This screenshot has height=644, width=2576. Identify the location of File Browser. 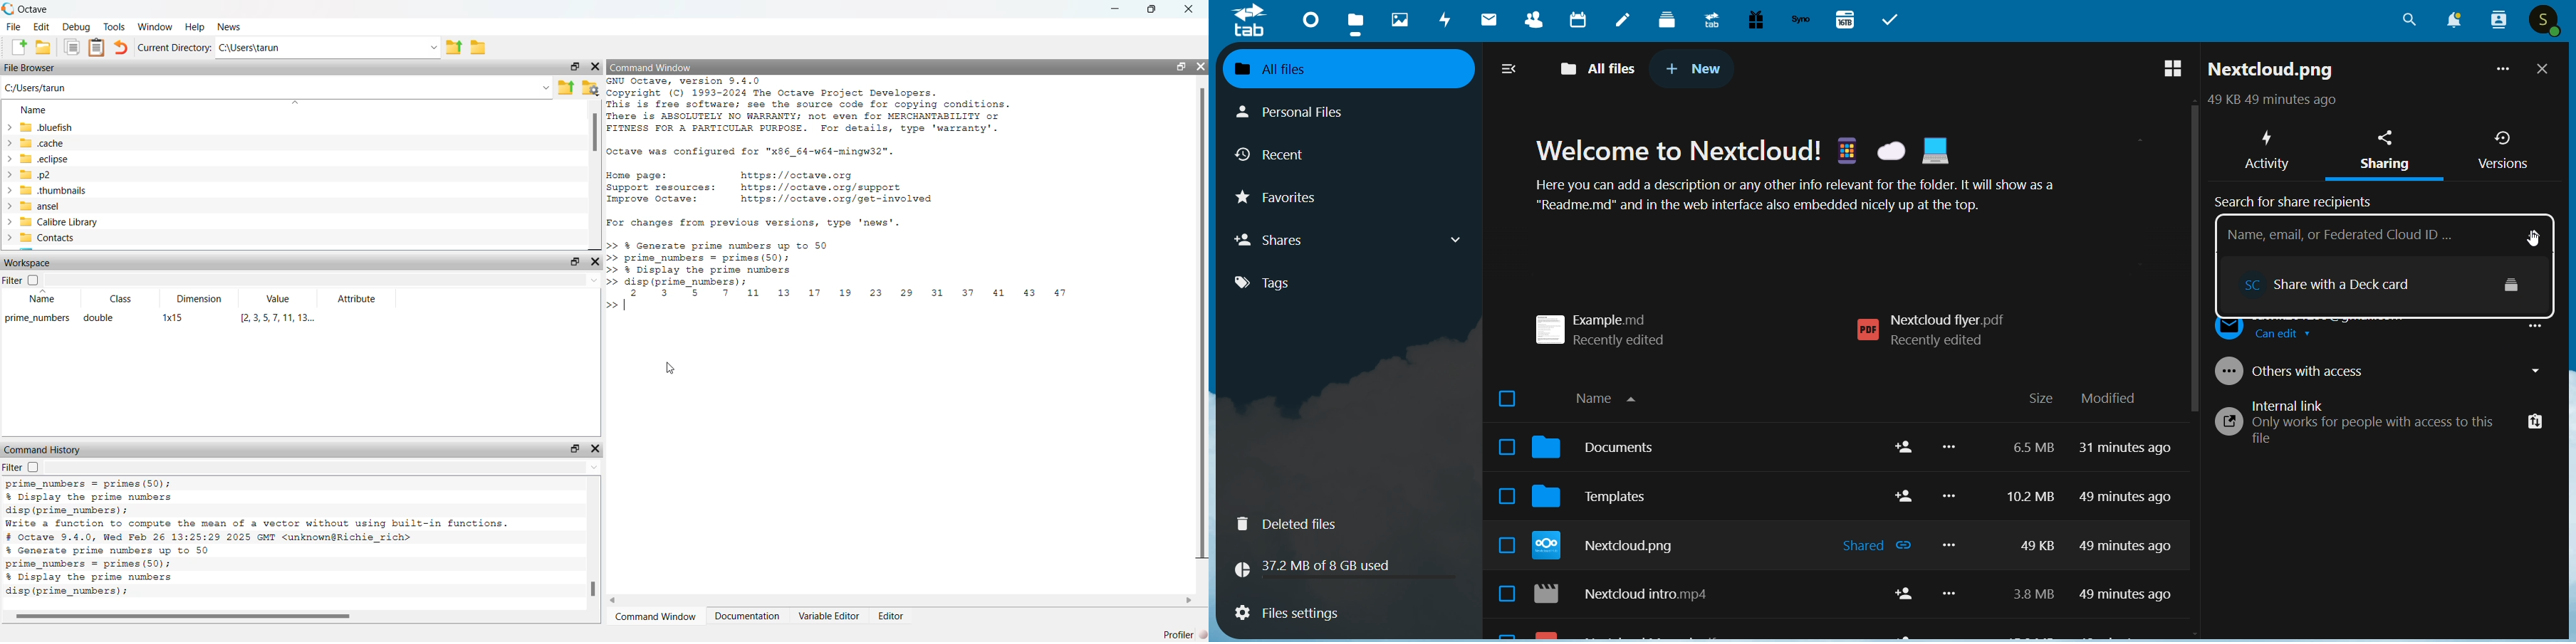
(30, 69).